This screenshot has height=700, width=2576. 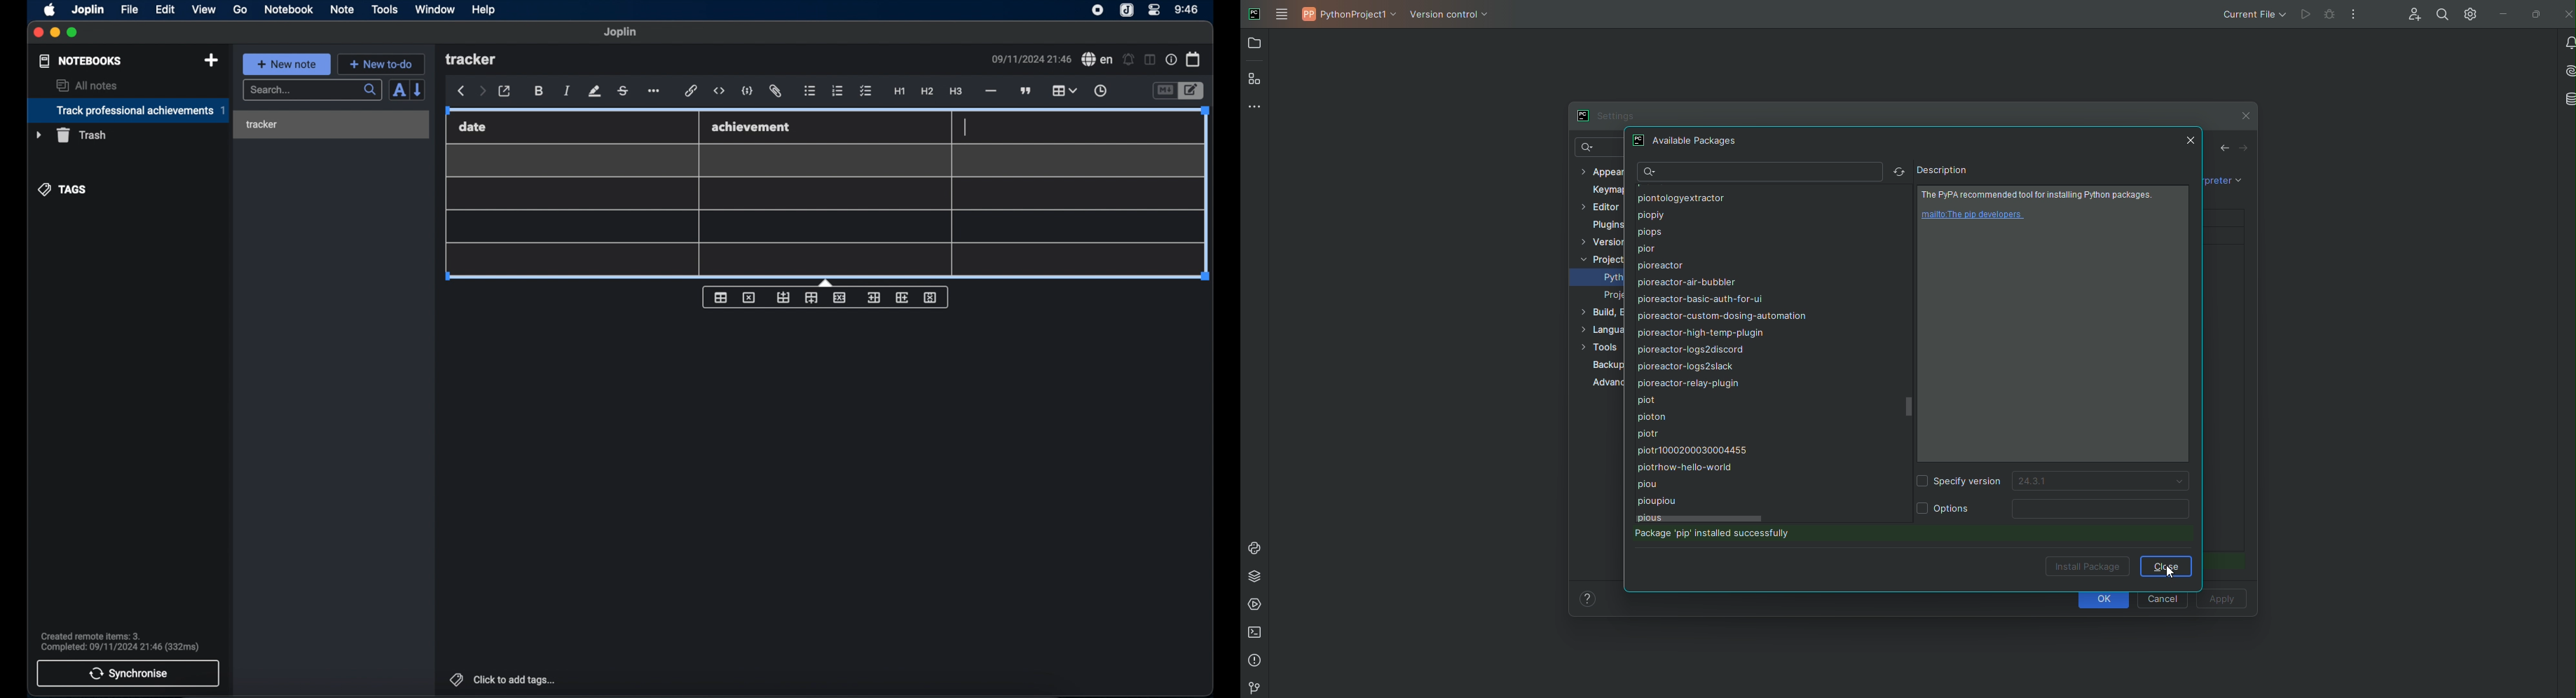 What do you see at coordinates (812, 298) in the screenshot?
I see `insert row after` at bounding box center [812, 298].